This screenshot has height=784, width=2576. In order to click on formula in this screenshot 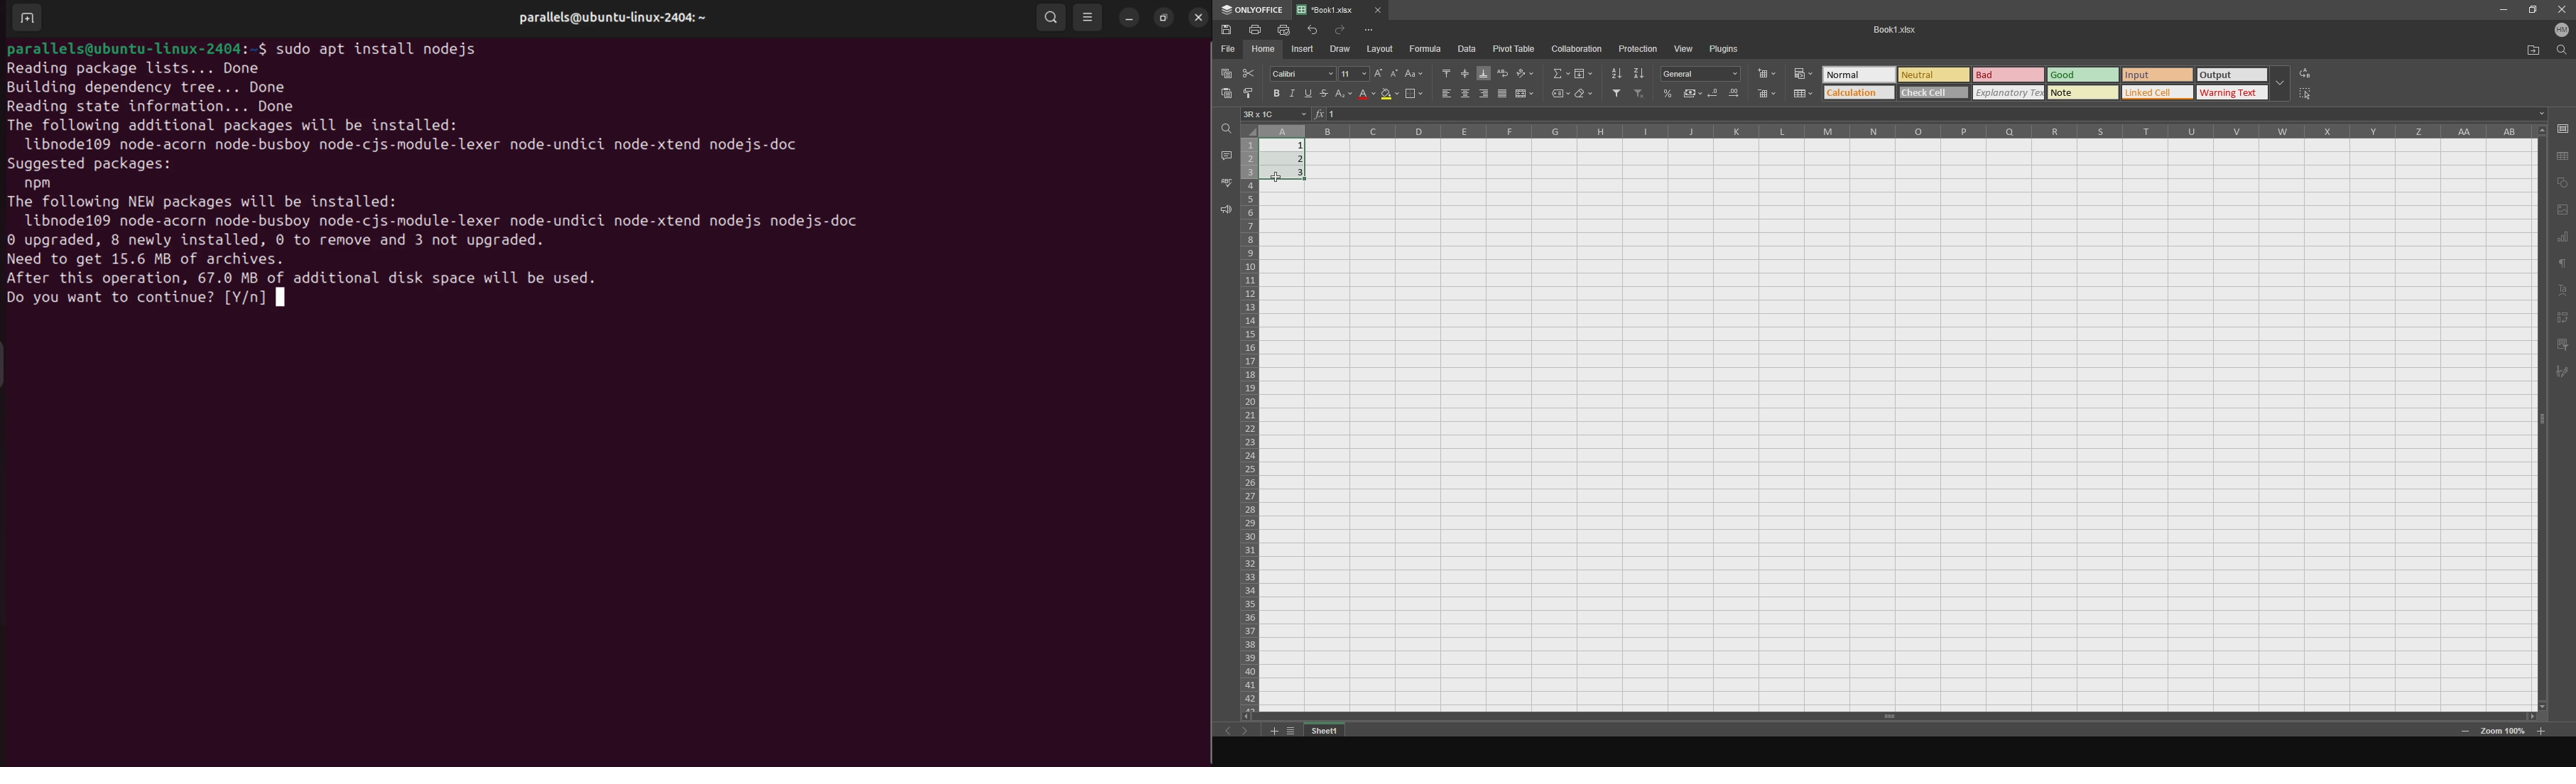, I will do `click(1427, 49)`.